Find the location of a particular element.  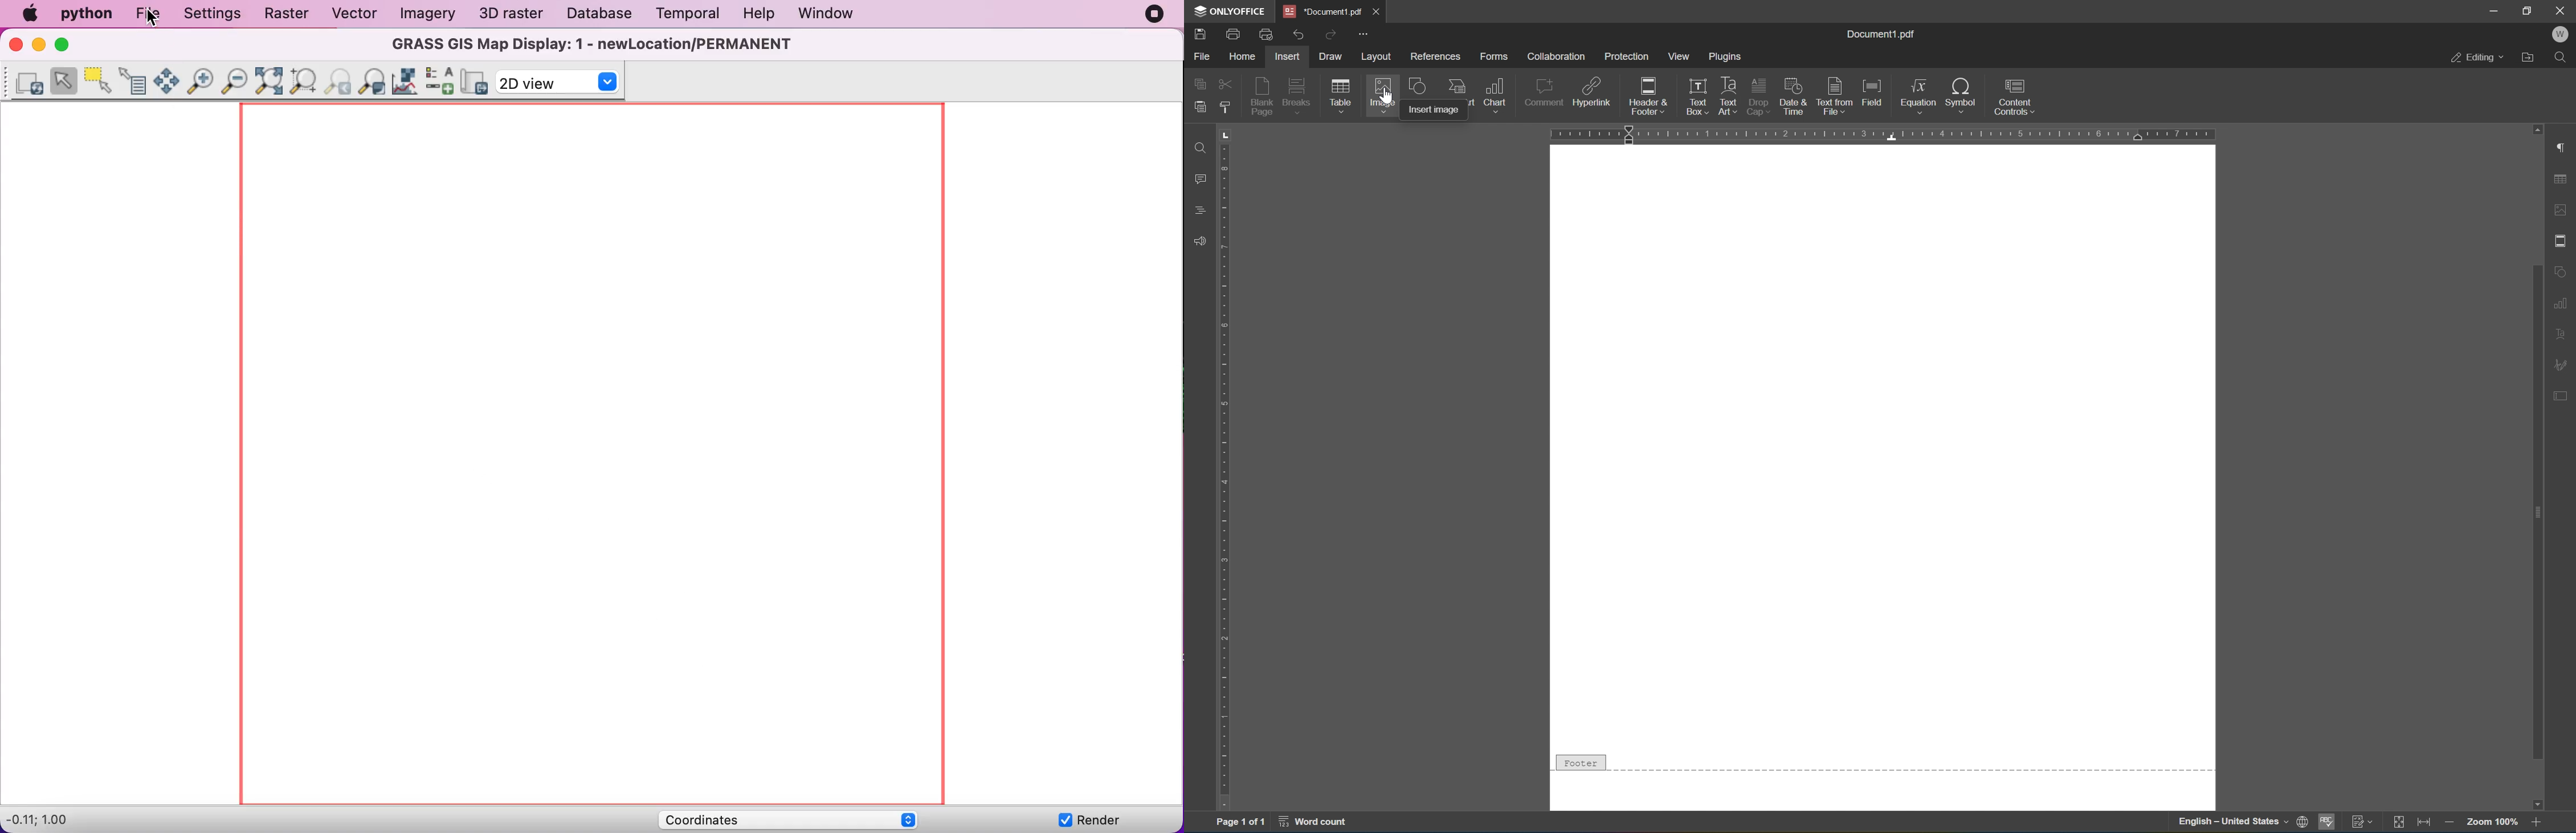

Customize quick access tolbar is located at coordinates (1364, 35).